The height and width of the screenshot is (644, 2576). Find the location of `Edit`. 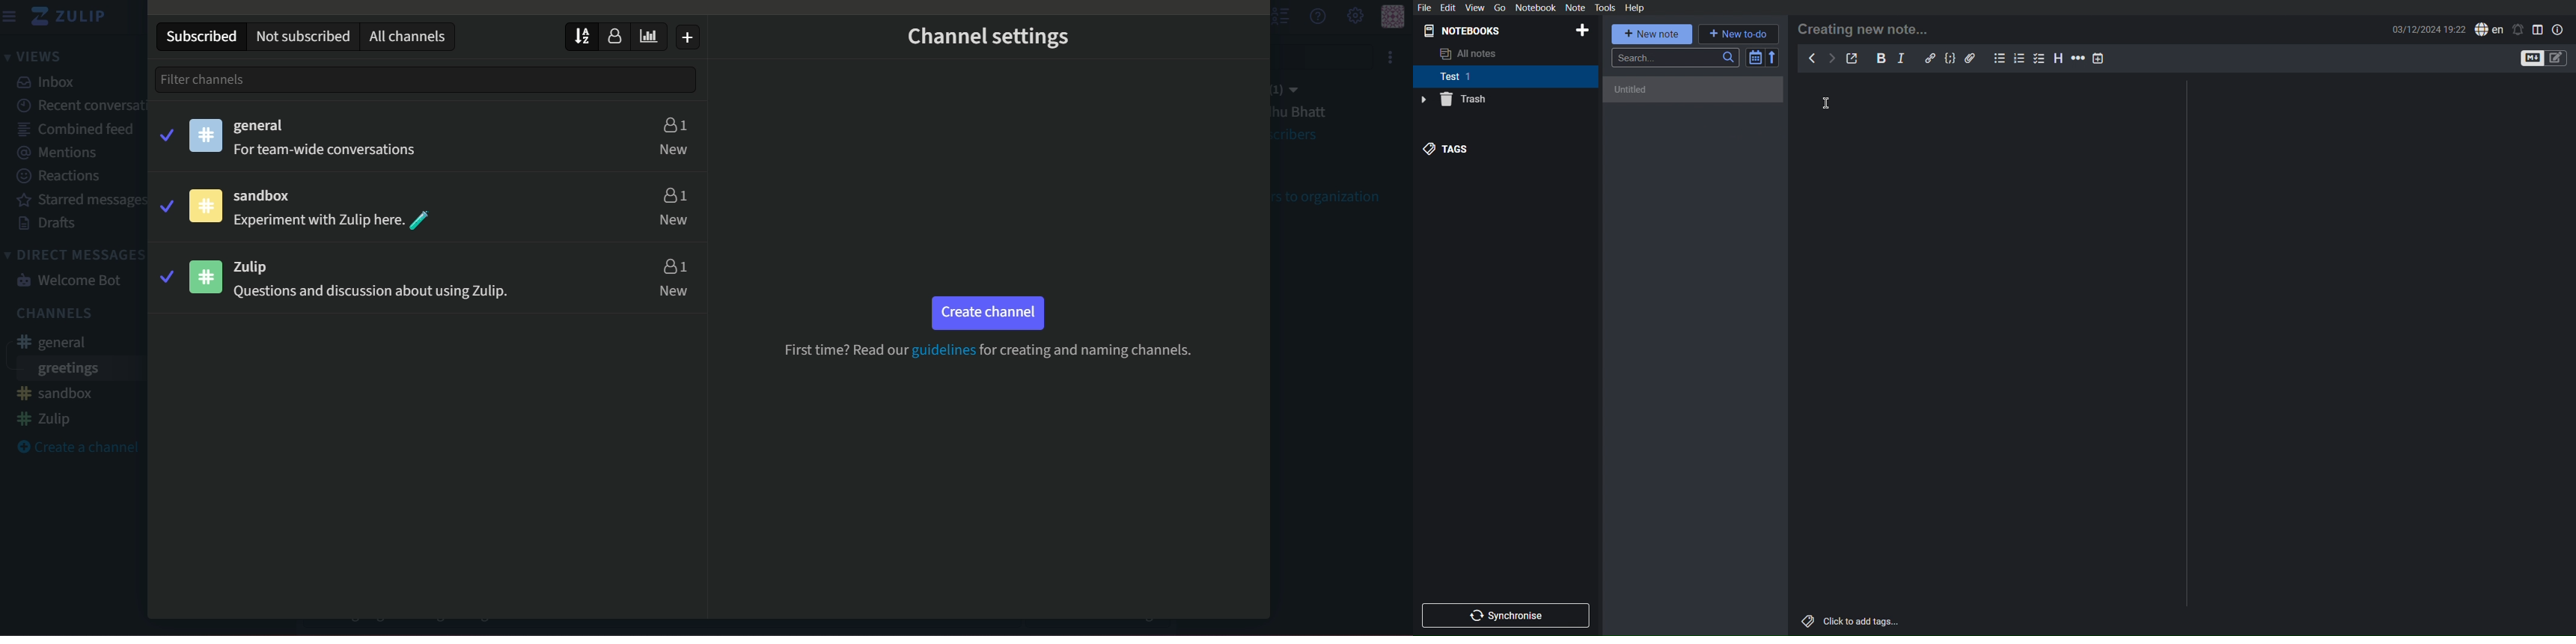

Edit is located at coordinates (1448, 8).